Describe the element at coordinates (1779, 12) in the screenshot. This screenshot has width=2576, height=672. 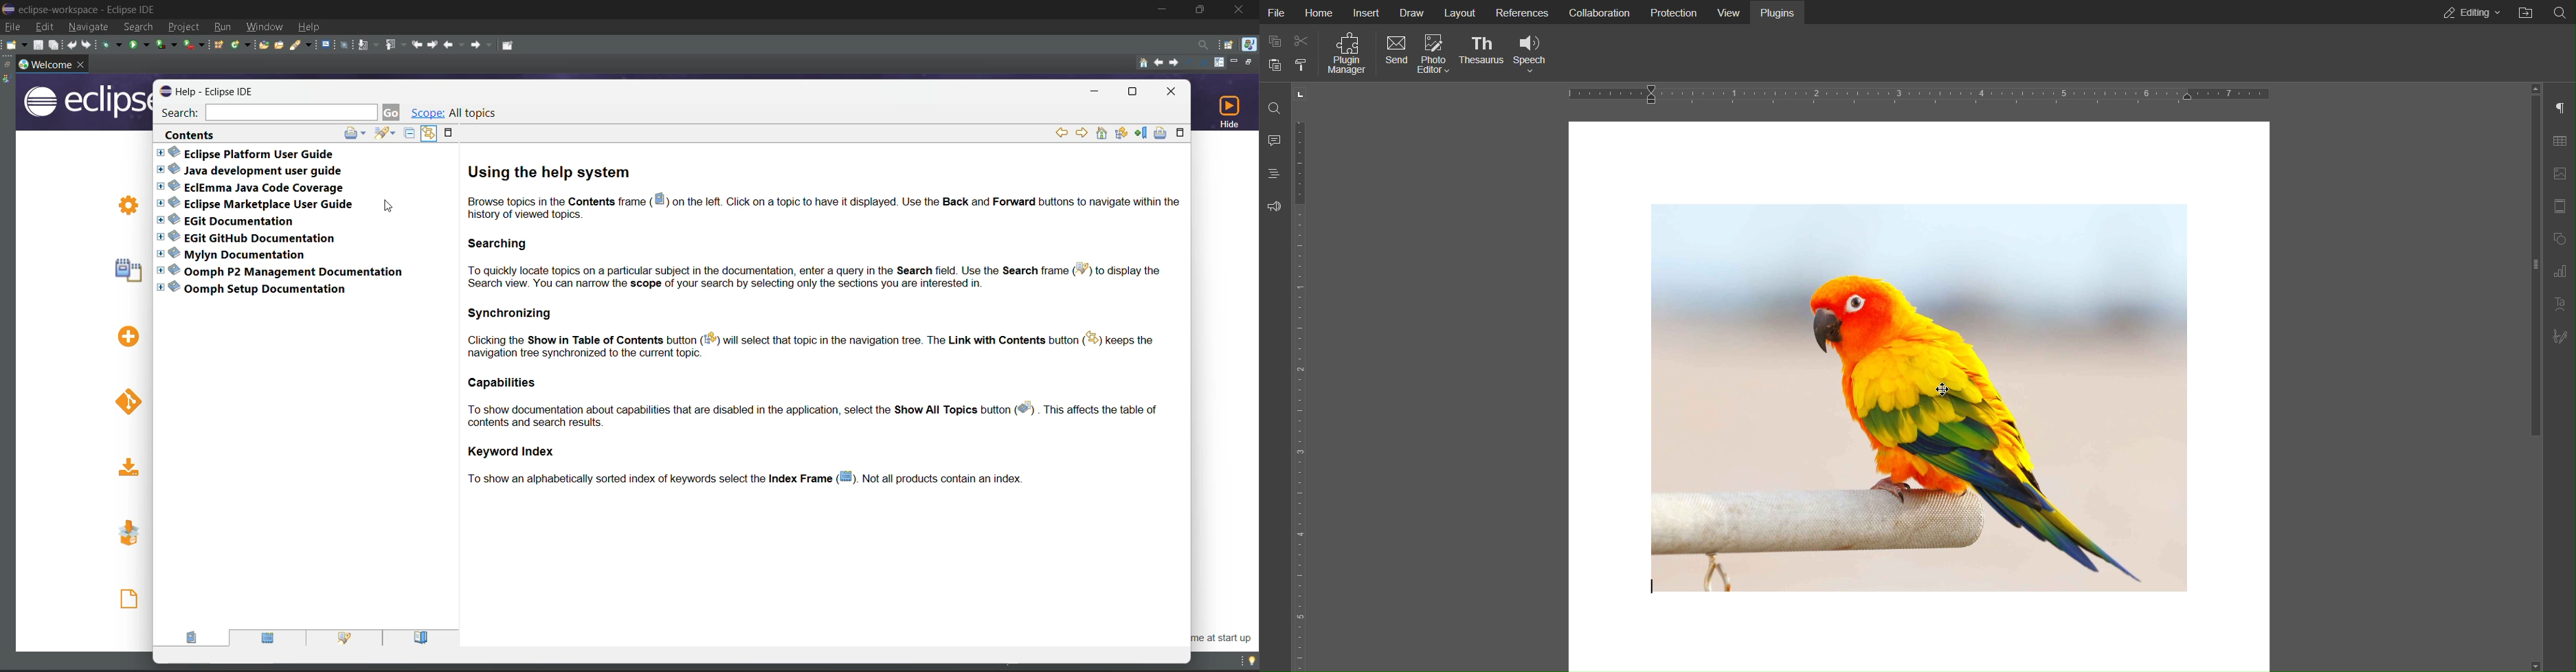
I see `Plugins` at that location.